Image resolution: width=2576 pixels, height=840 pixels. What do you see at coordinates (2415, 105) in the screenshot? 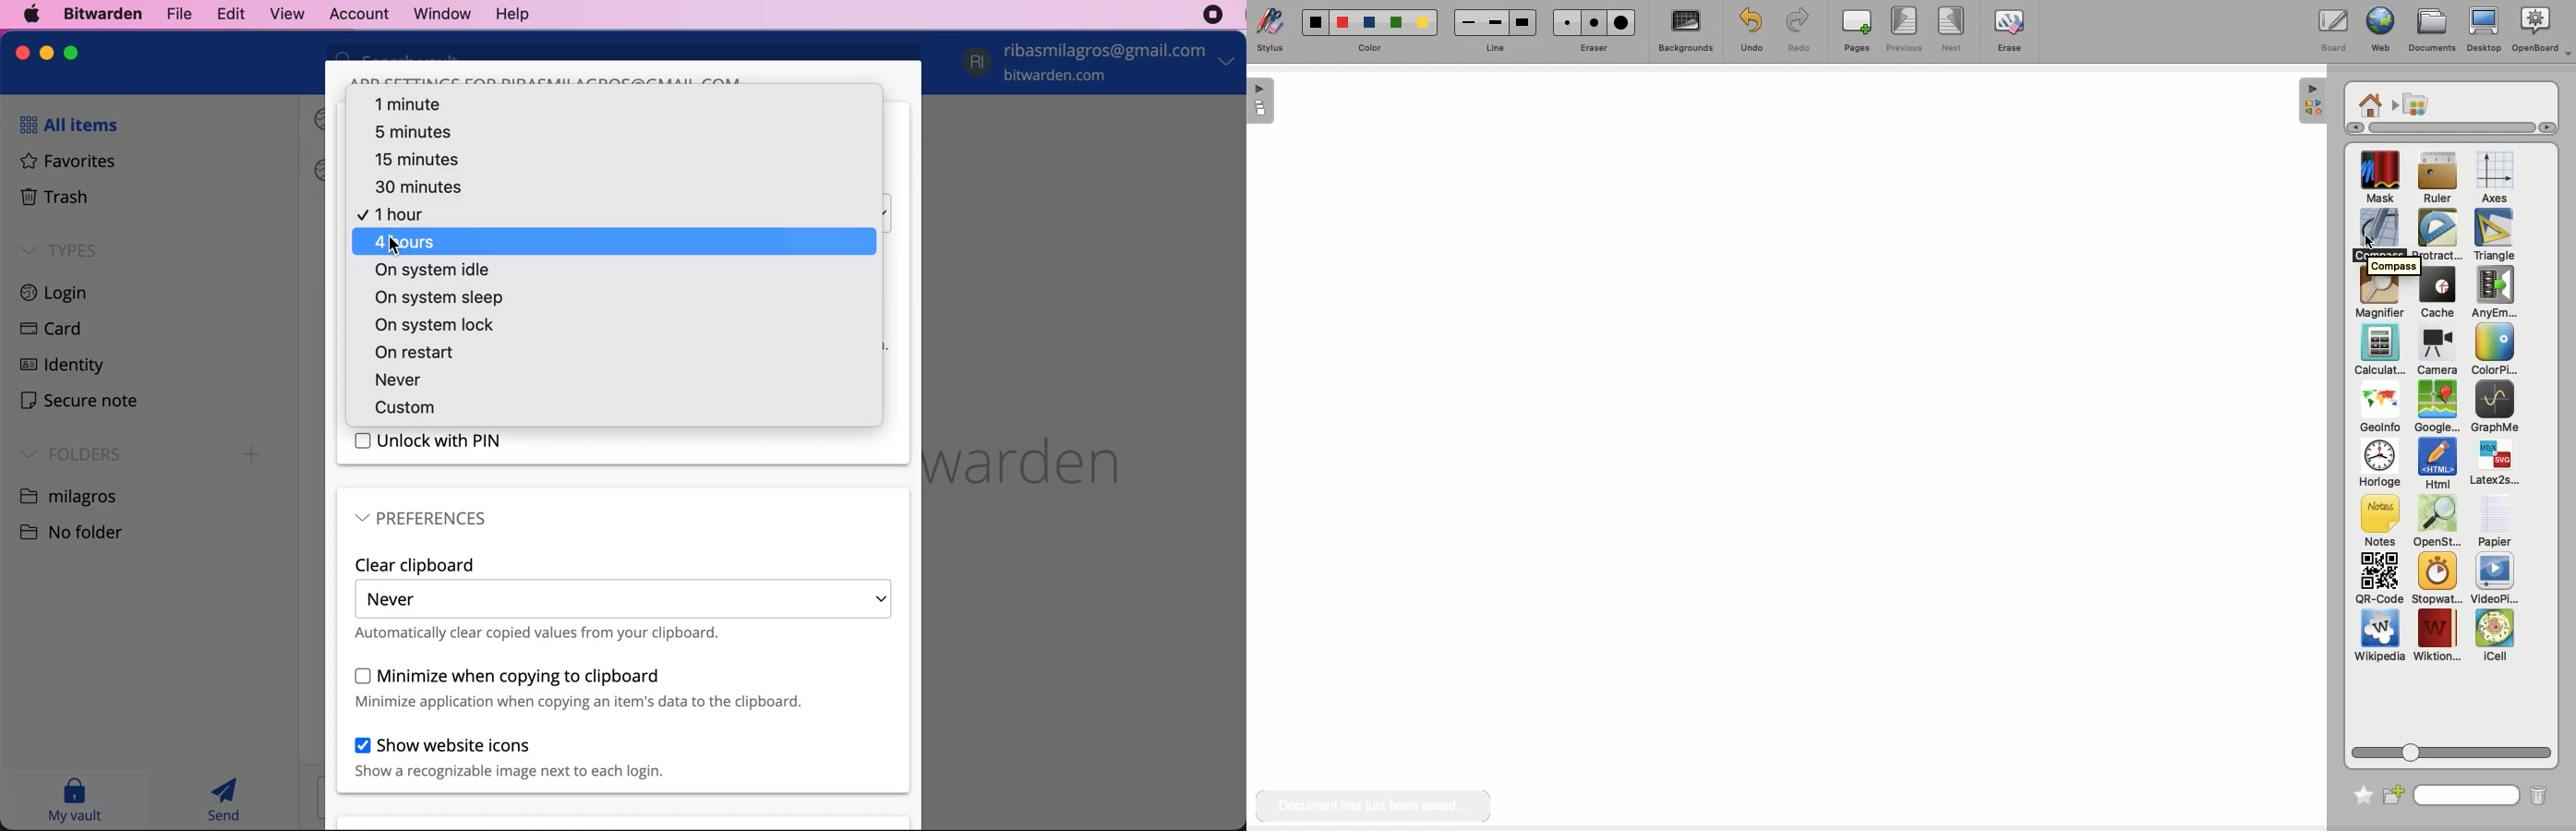
I see `Applications` at bounding box center [2415, 105].